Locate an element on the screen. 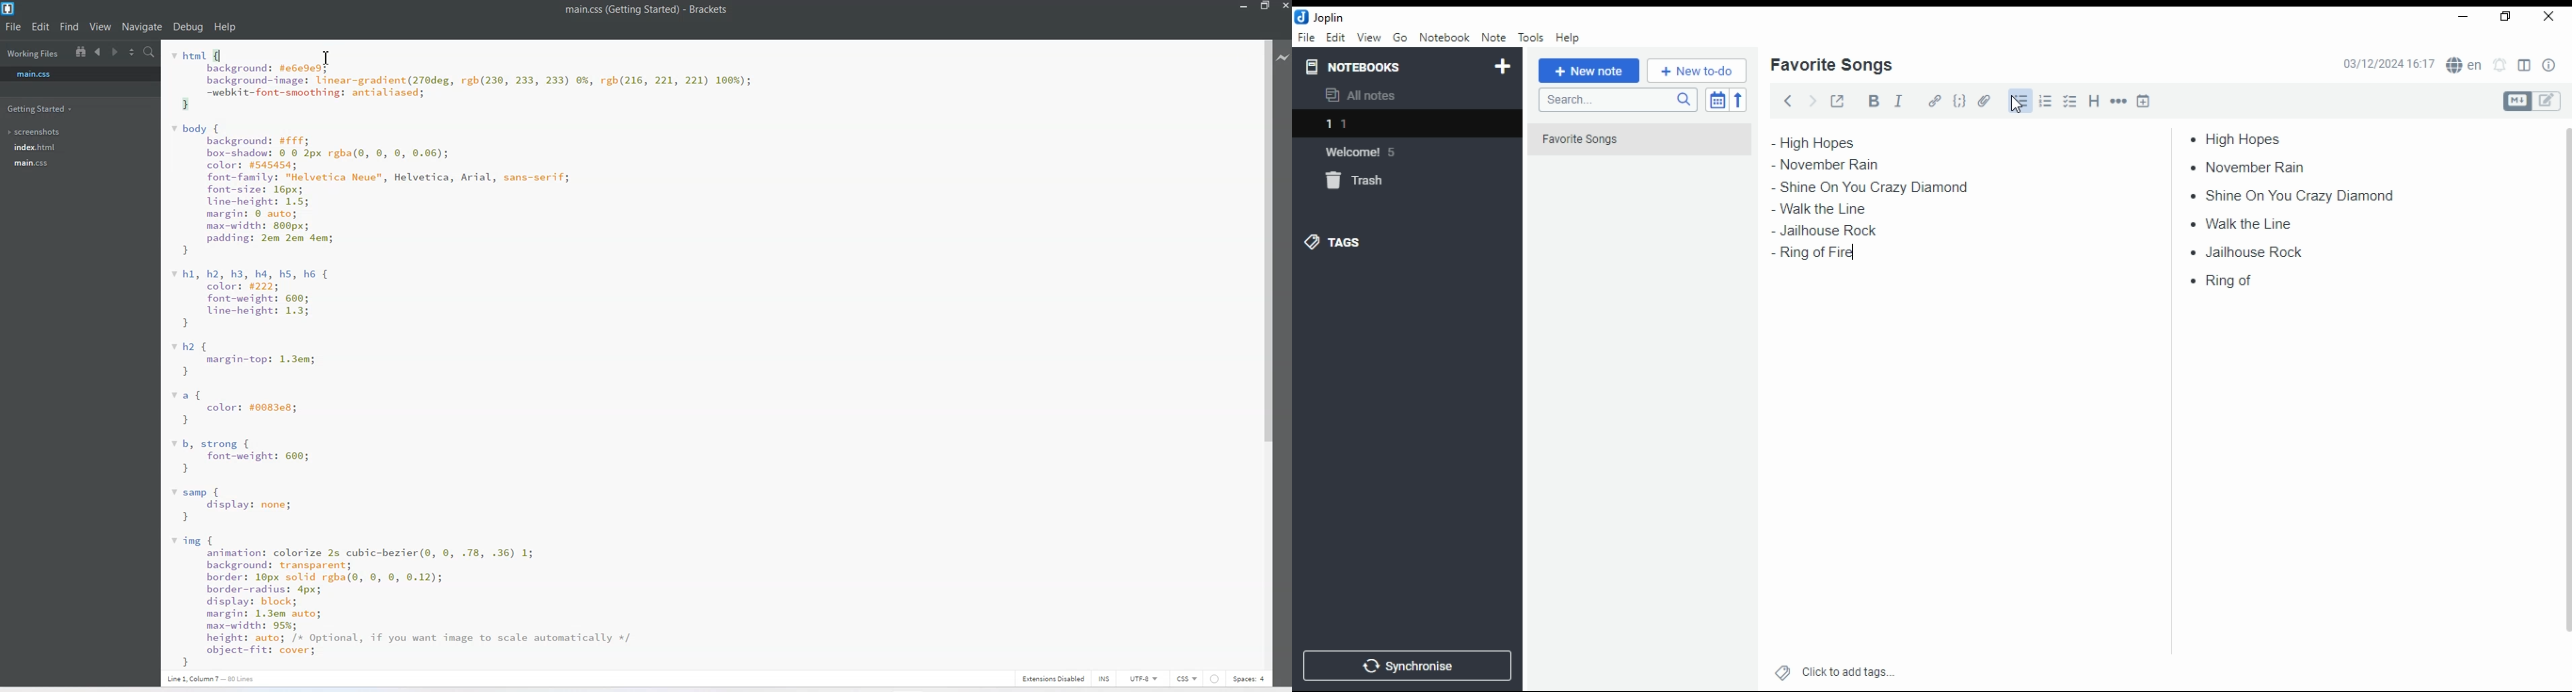  edit is located at coordinates (1335, 36).